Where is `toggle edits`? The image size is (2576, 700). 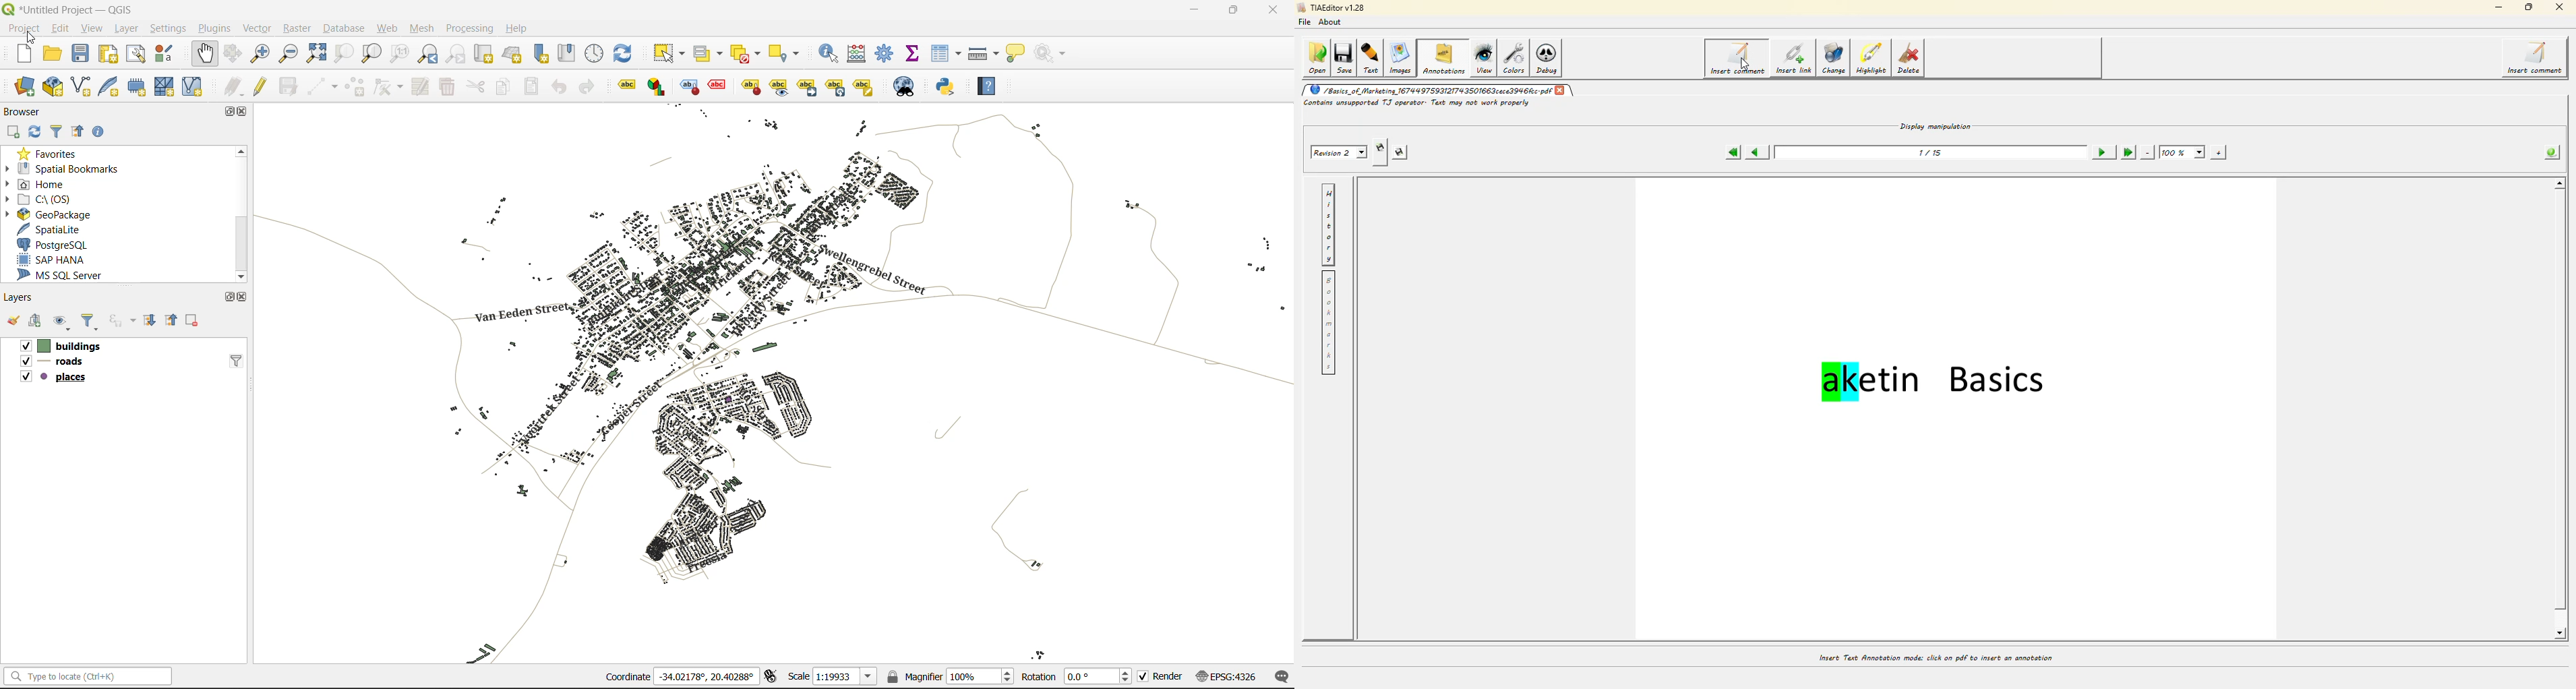
toggle edits is located at coordinates (260, 86).